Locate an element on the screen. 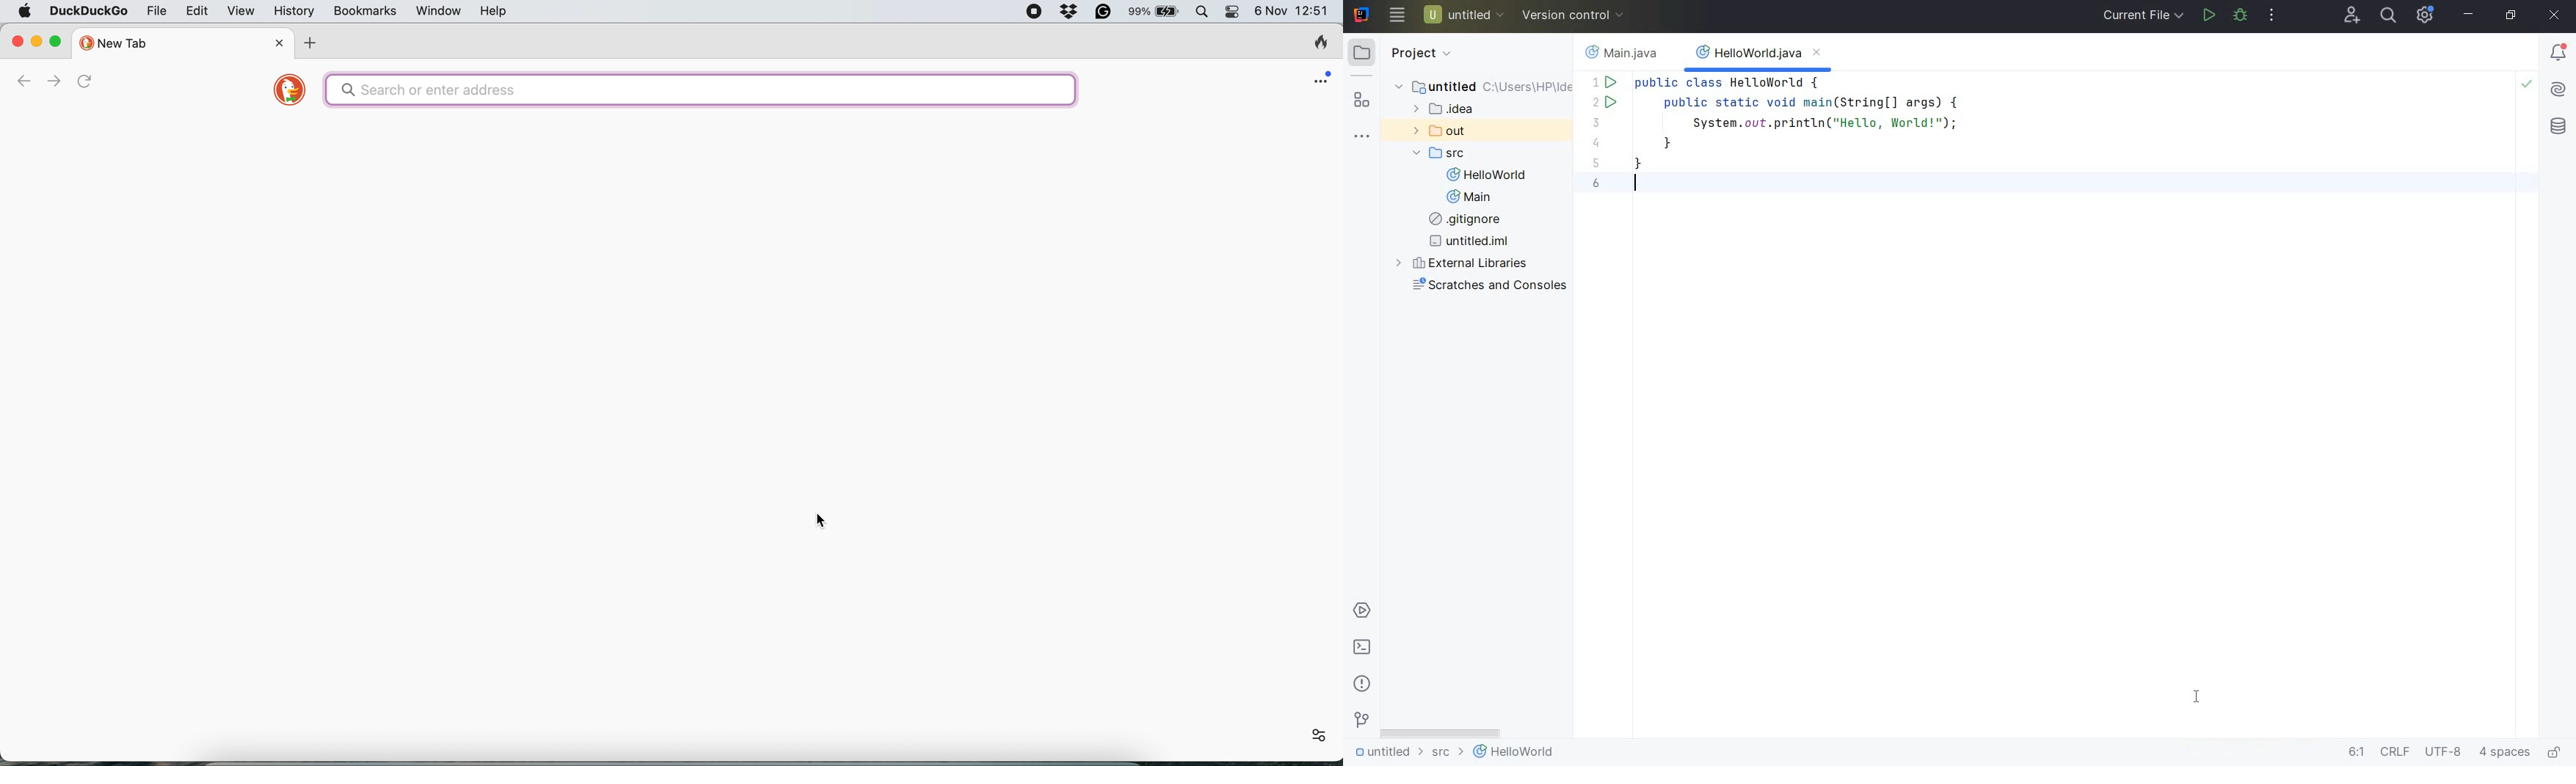  screen recorder is located at coordinates (1033, 12).